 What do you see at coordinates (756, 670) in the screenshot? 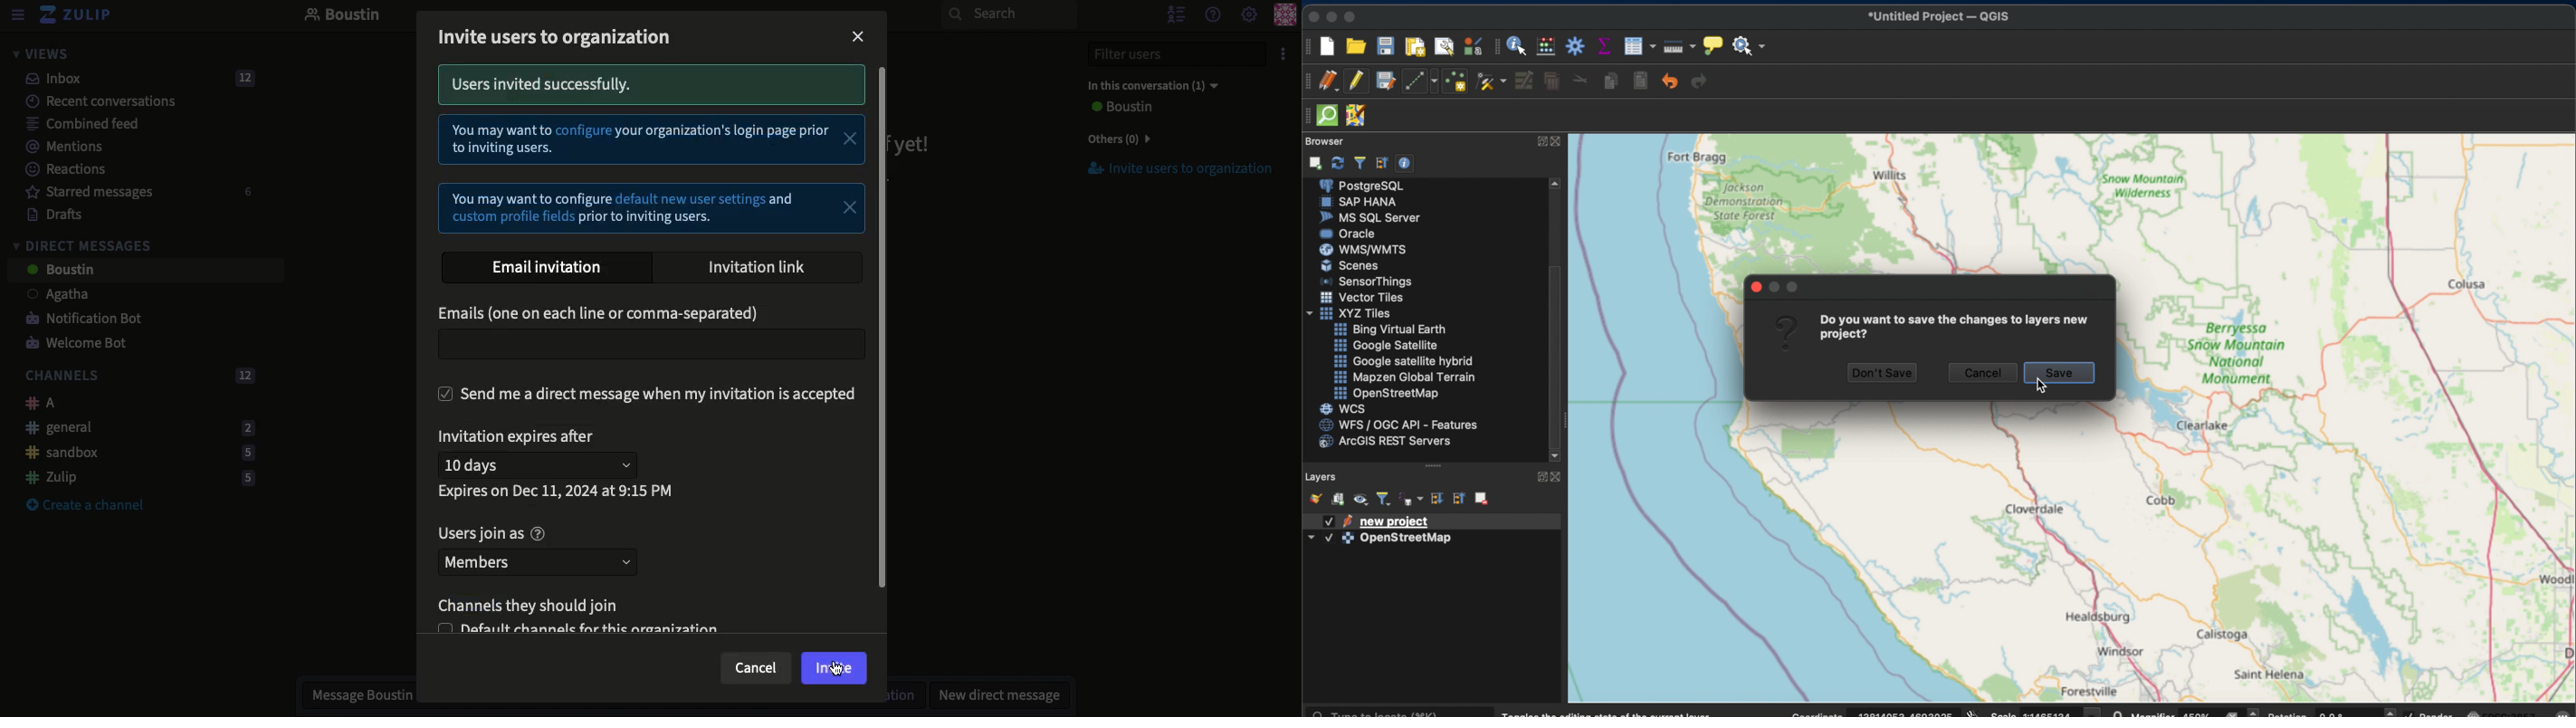
I see `Cancel` at bounding box center [756, 670].